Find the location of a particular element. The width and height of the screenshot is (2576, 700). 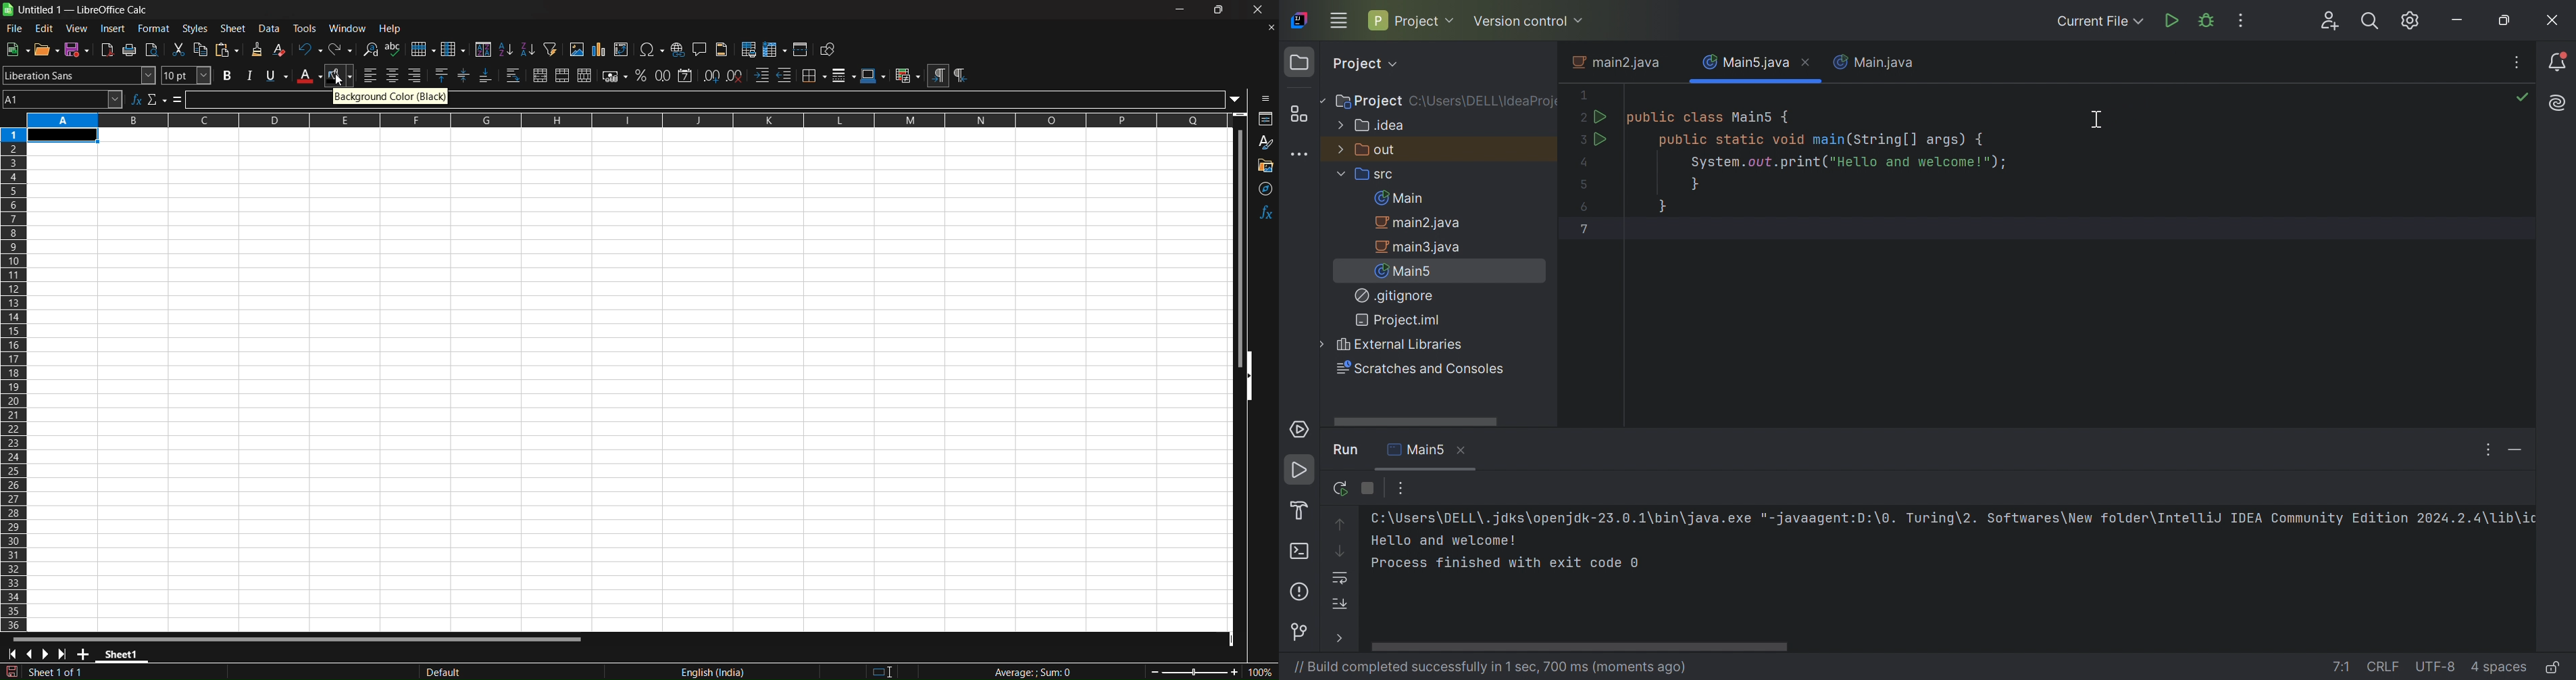

redo is located at coordinates (342, 49).